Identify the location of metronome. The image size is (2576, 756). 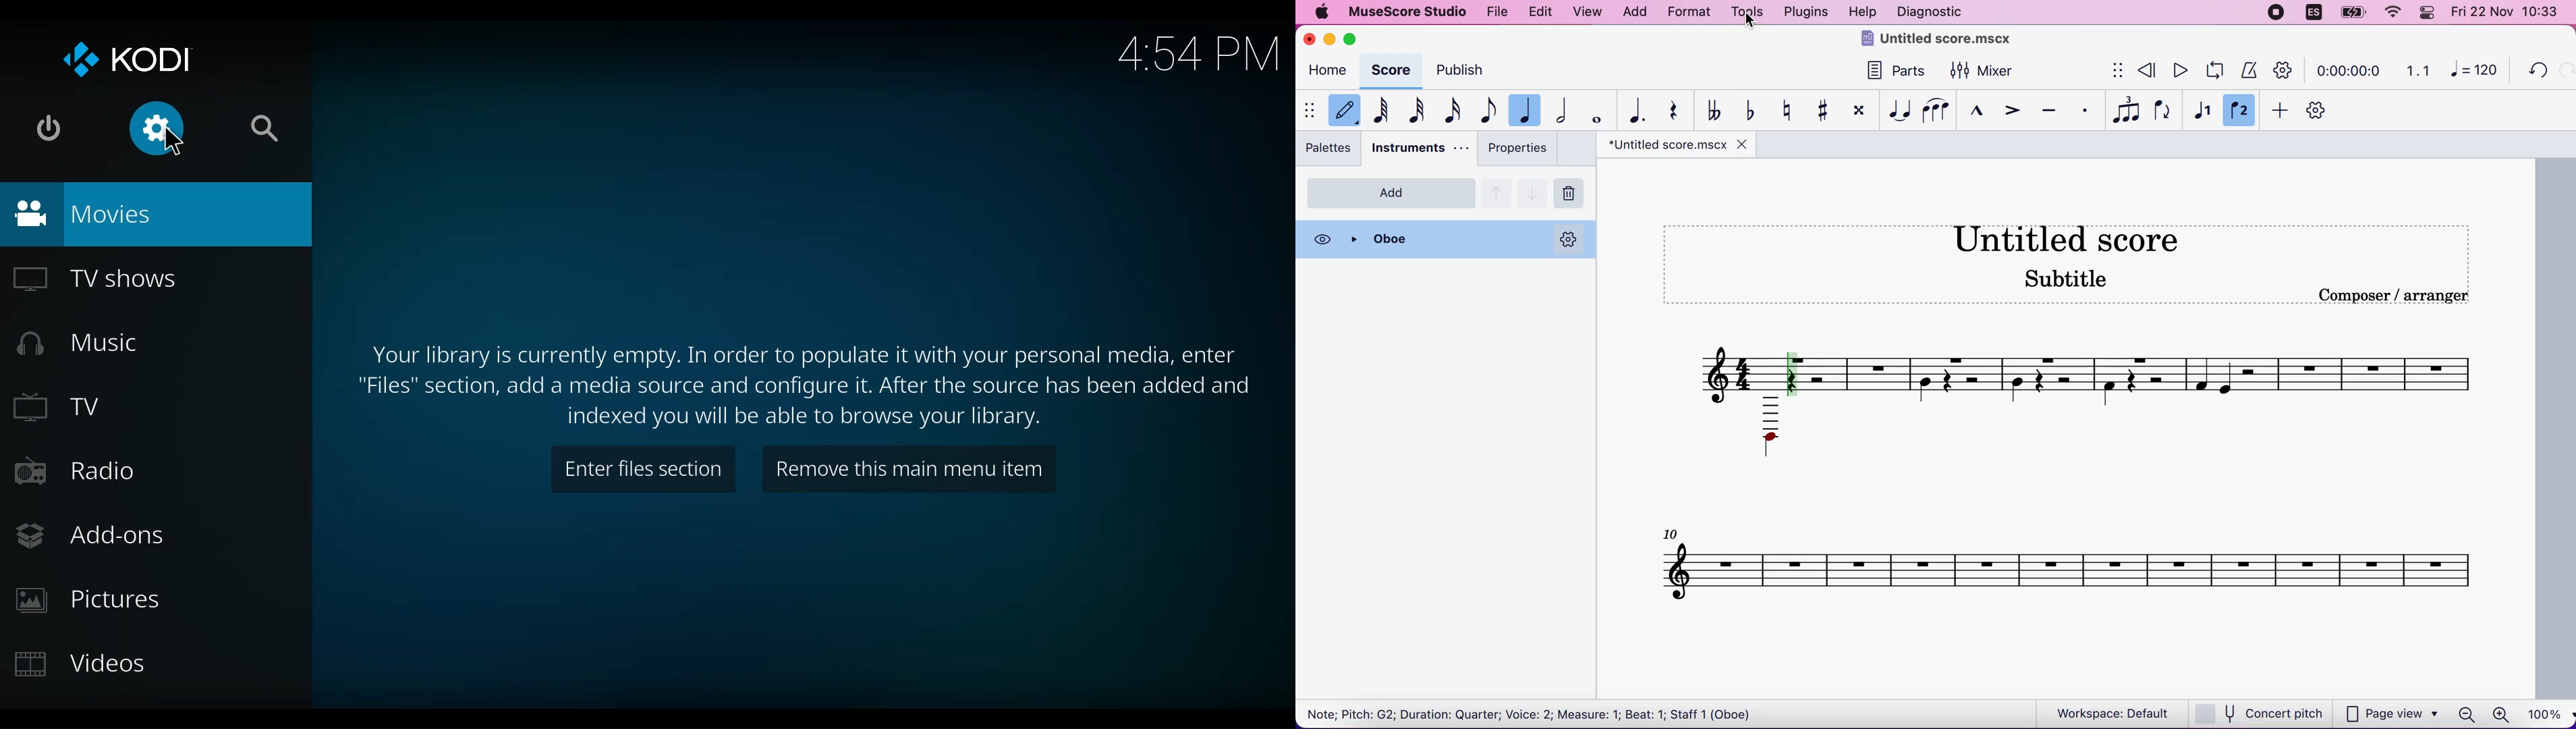
(2251, 69).